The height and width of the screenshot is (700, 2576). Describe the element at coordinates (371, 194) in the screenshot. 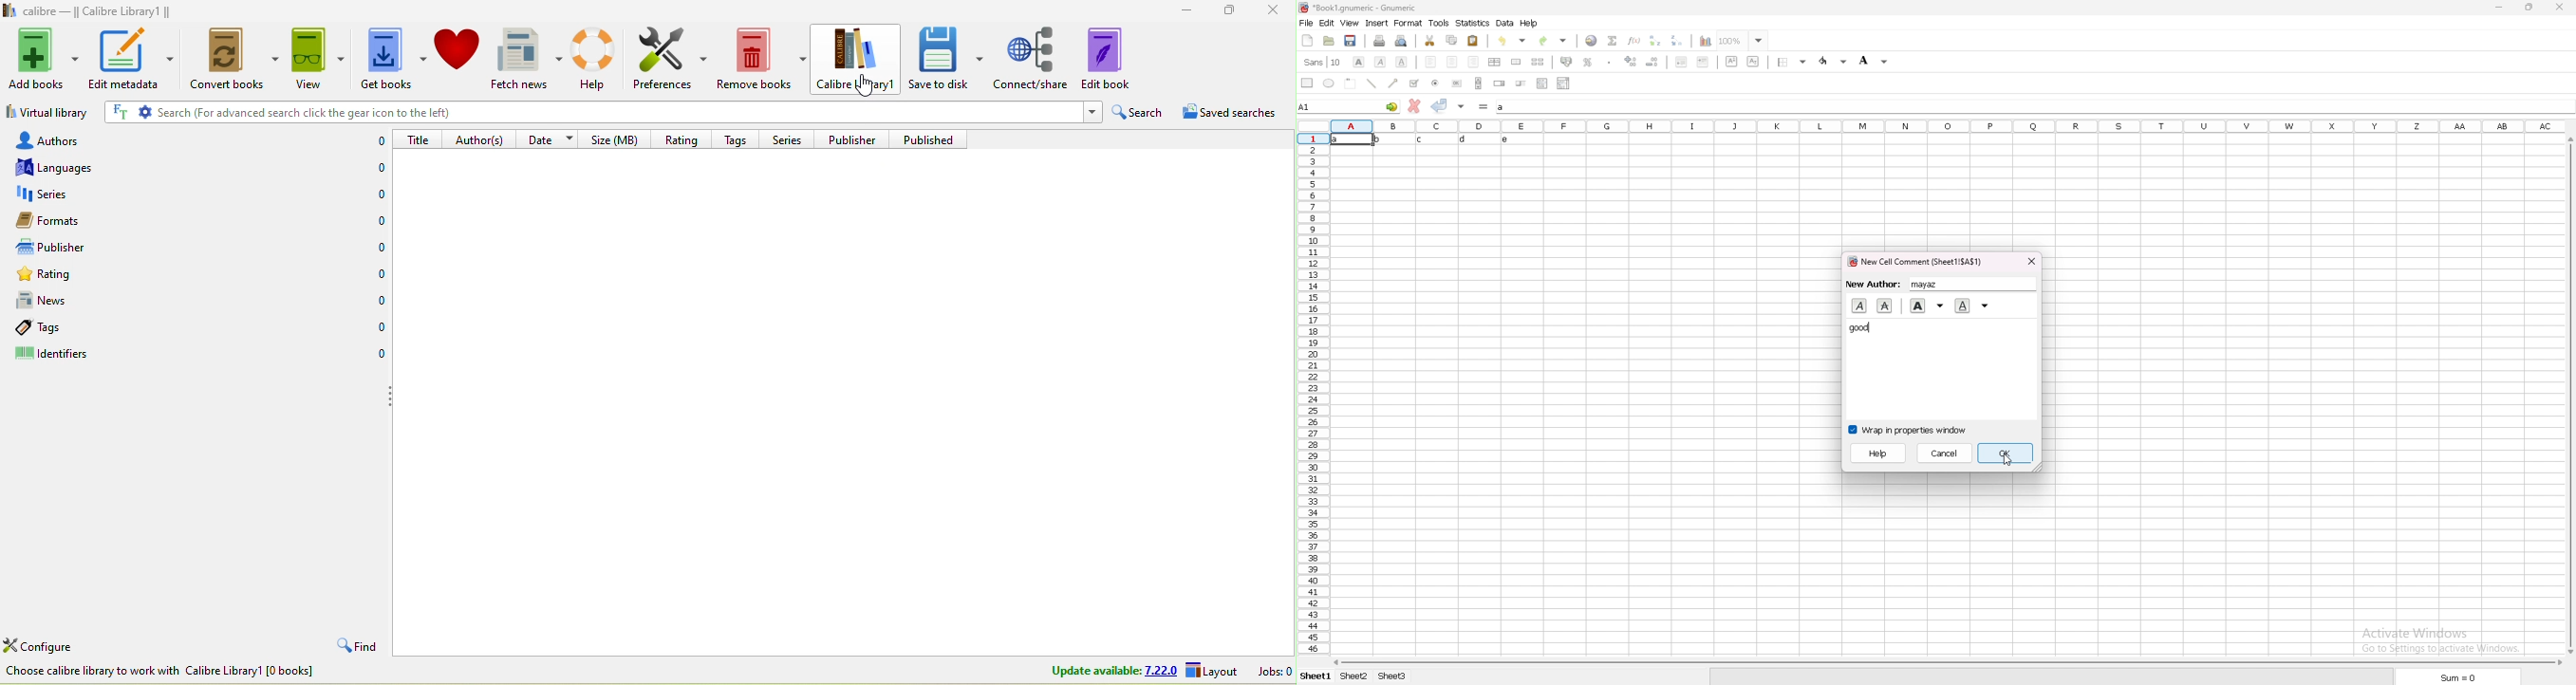

I see `0` at that location.